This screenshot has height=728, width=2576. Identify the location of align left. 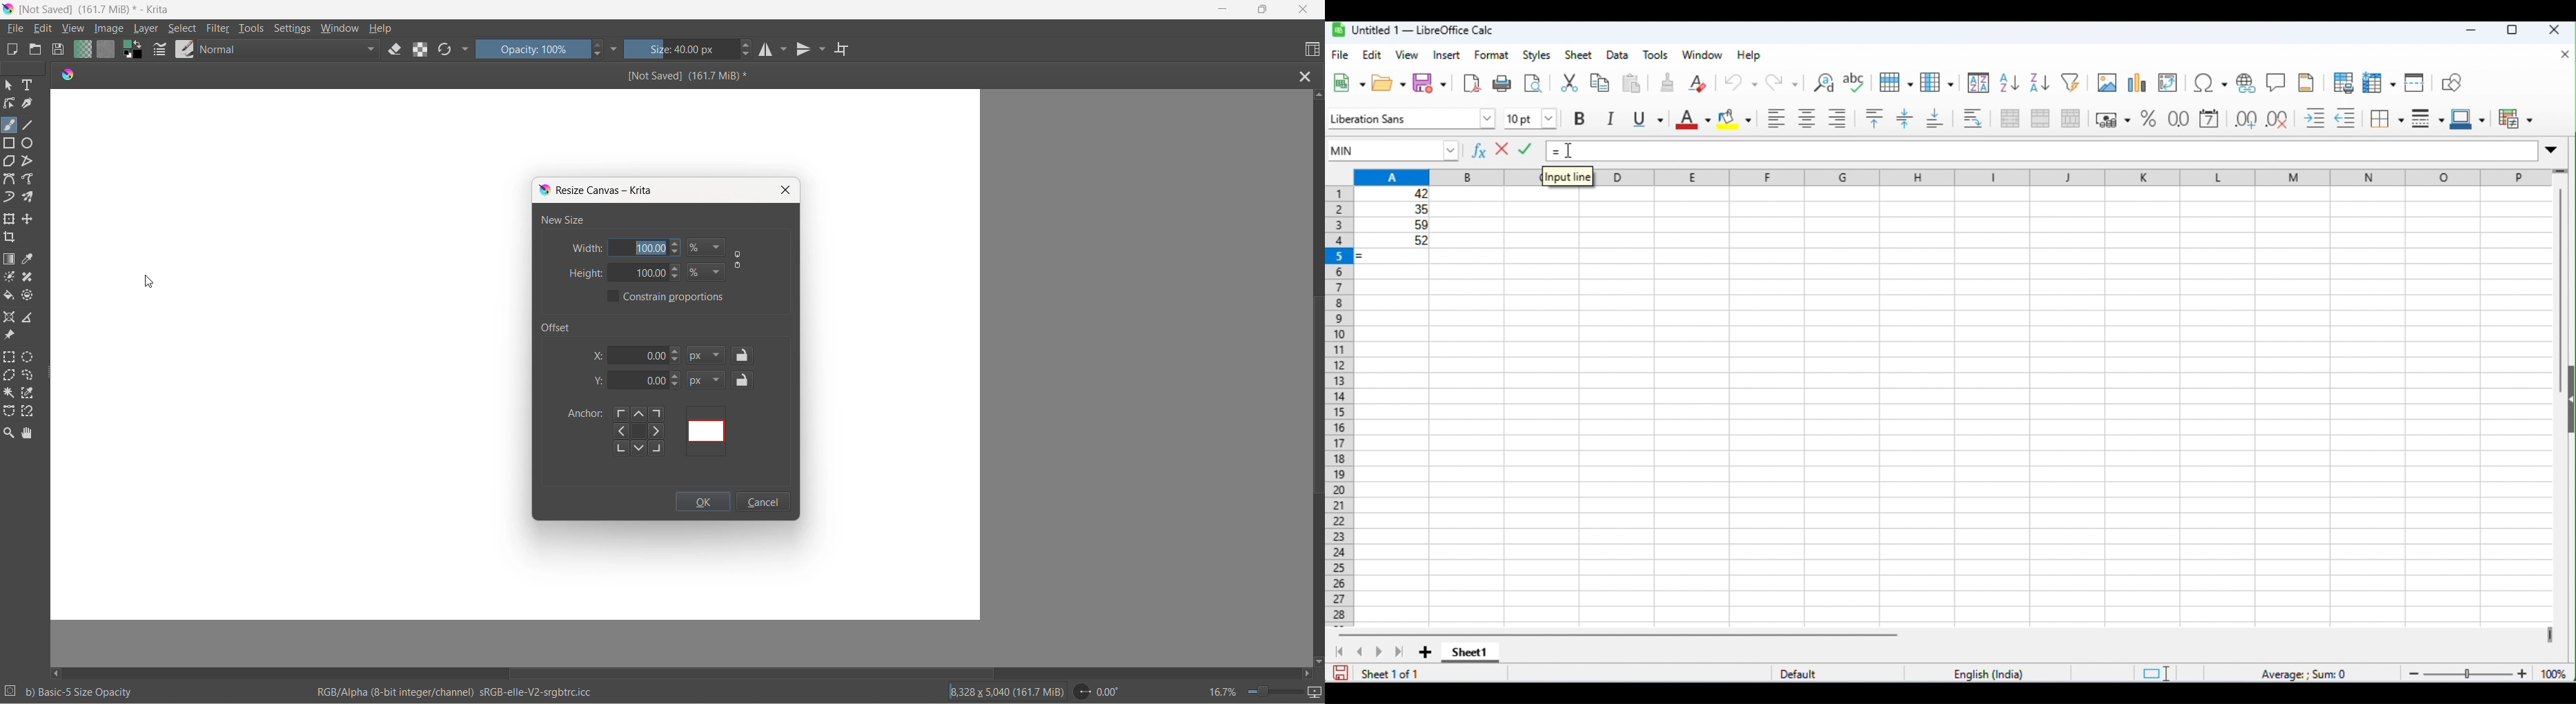
(1775, 118).